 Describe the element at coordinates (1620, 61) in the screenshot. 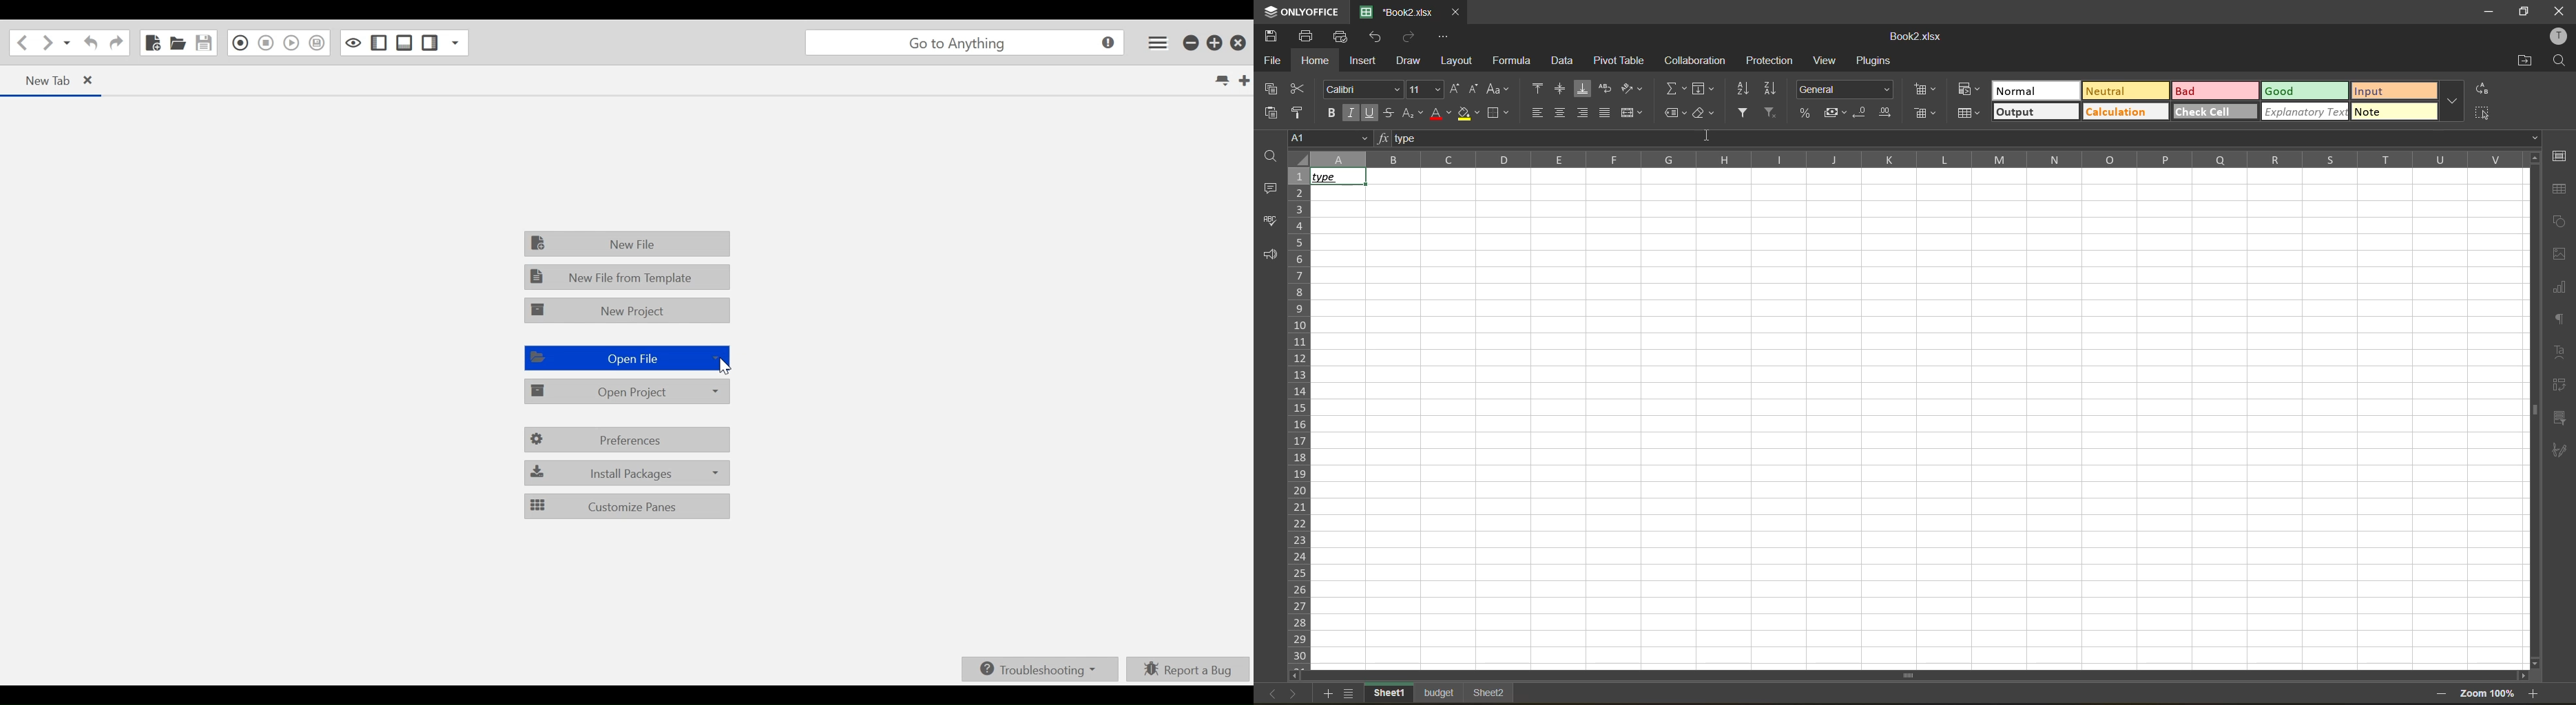

I see `pivot table` at that location.